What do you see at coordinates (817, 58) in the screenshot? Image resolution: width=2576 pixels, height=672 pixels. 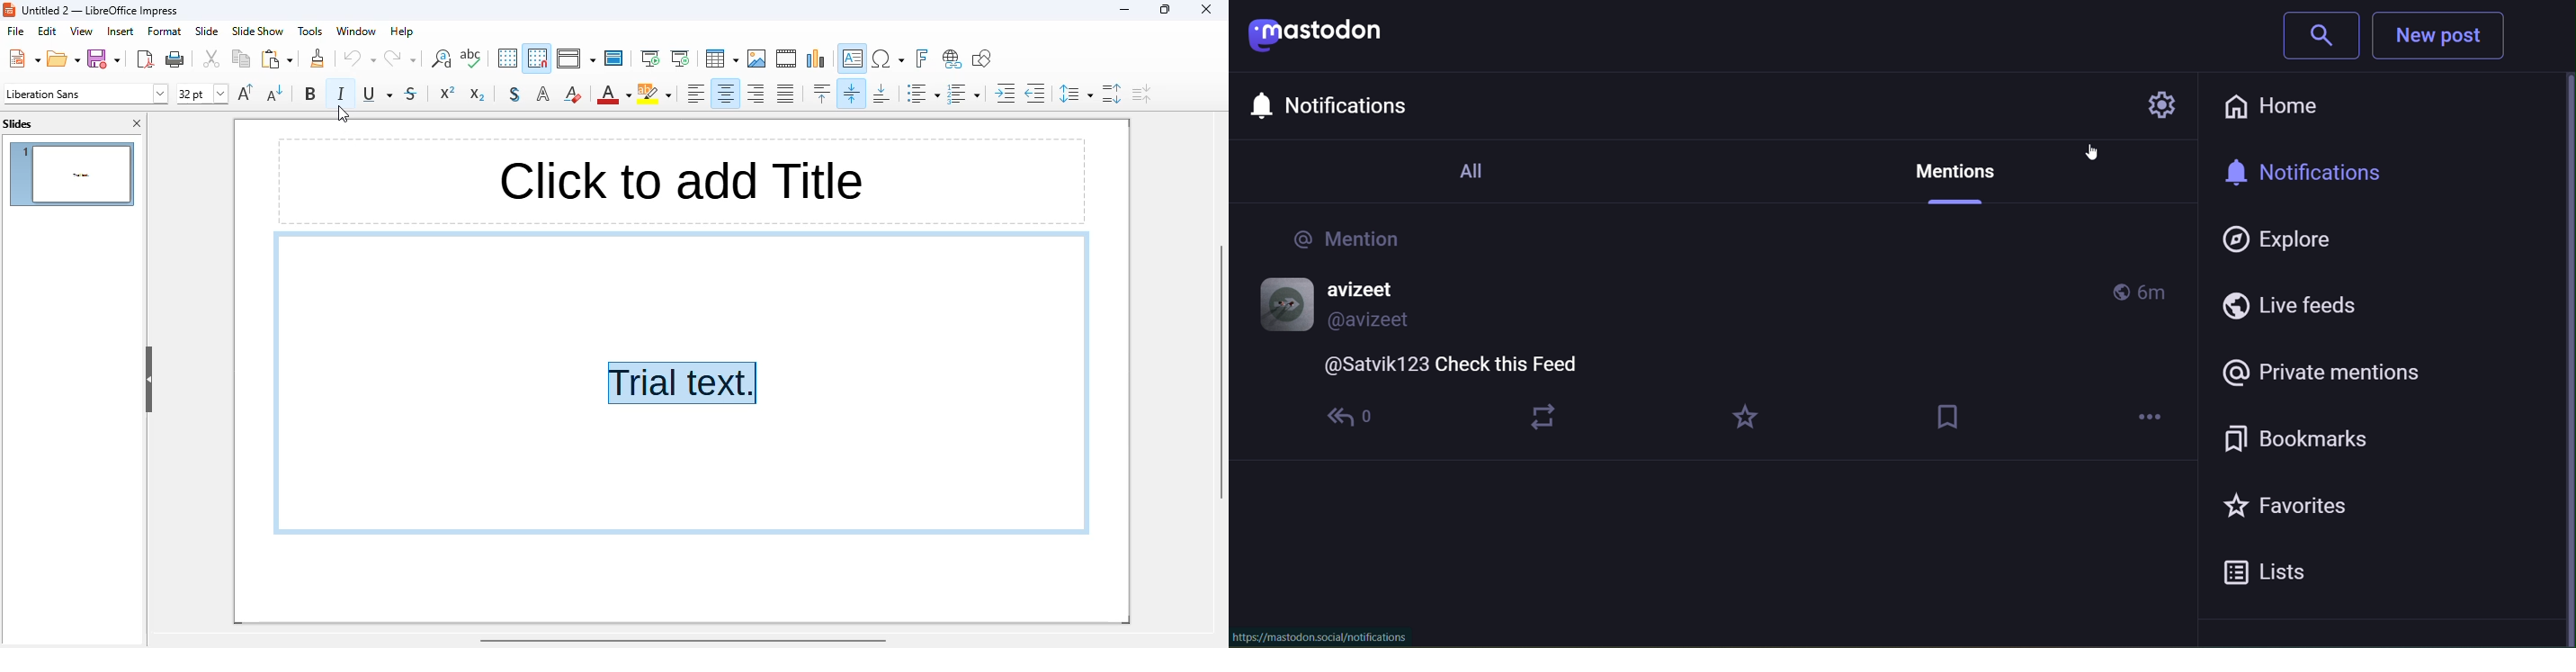 I see `insert chart` at bounding box center [817, 58].